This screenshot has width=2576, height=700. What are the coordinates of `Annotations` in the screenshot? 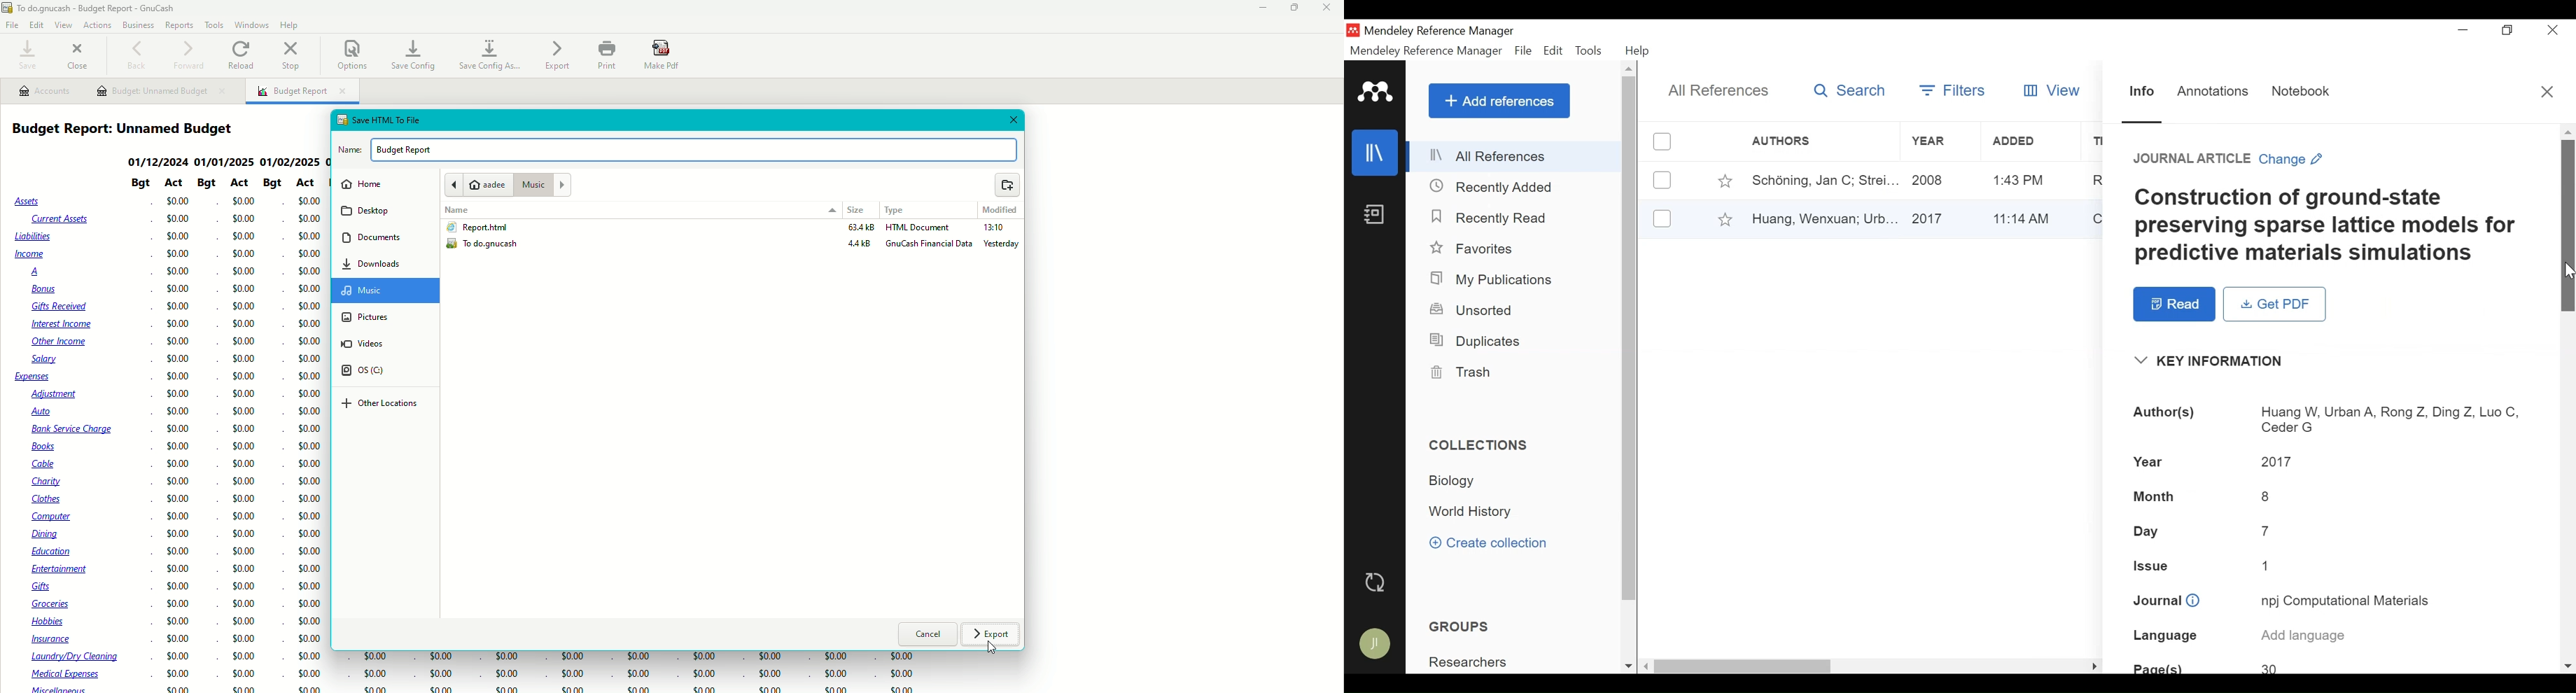 It's located at (2213, 93).